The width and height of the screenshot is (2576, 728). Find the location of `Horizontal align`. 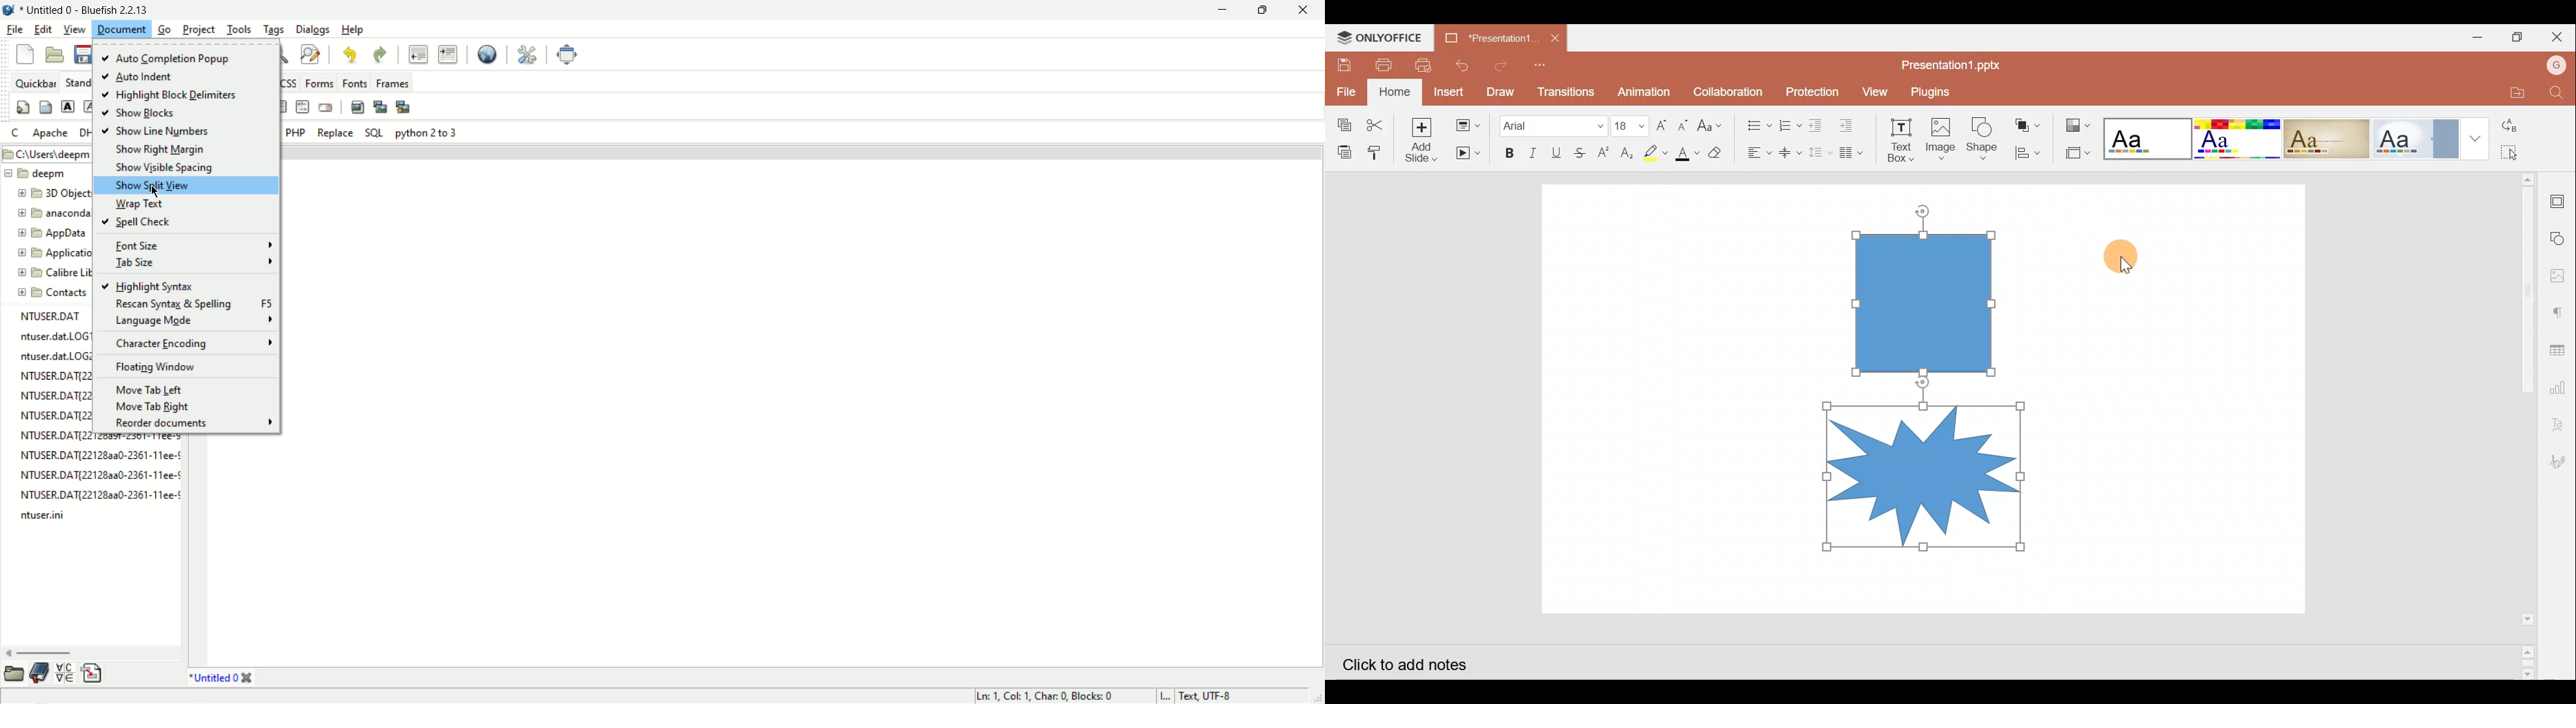

Horizontal align is located at coordinates (1756, 153).